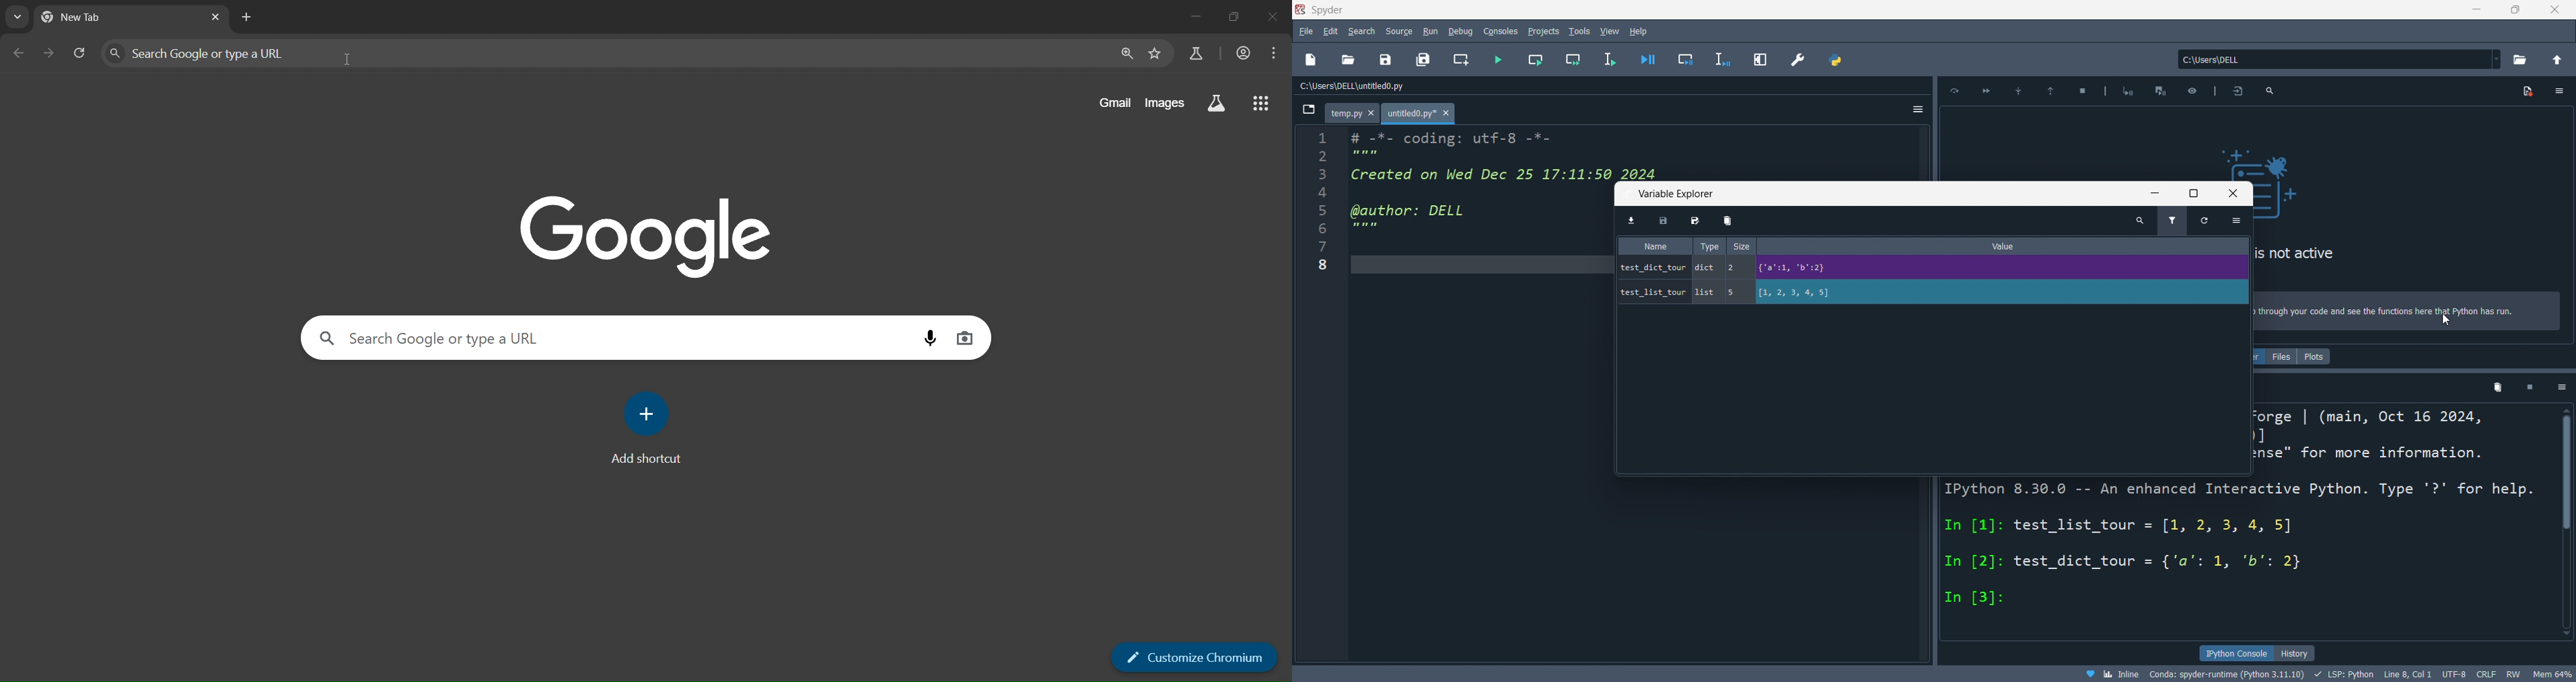  What do you see at coordinates (1305, 112) in the screenshot?
I see `browse tabs` at bounding box center [1305, 112].